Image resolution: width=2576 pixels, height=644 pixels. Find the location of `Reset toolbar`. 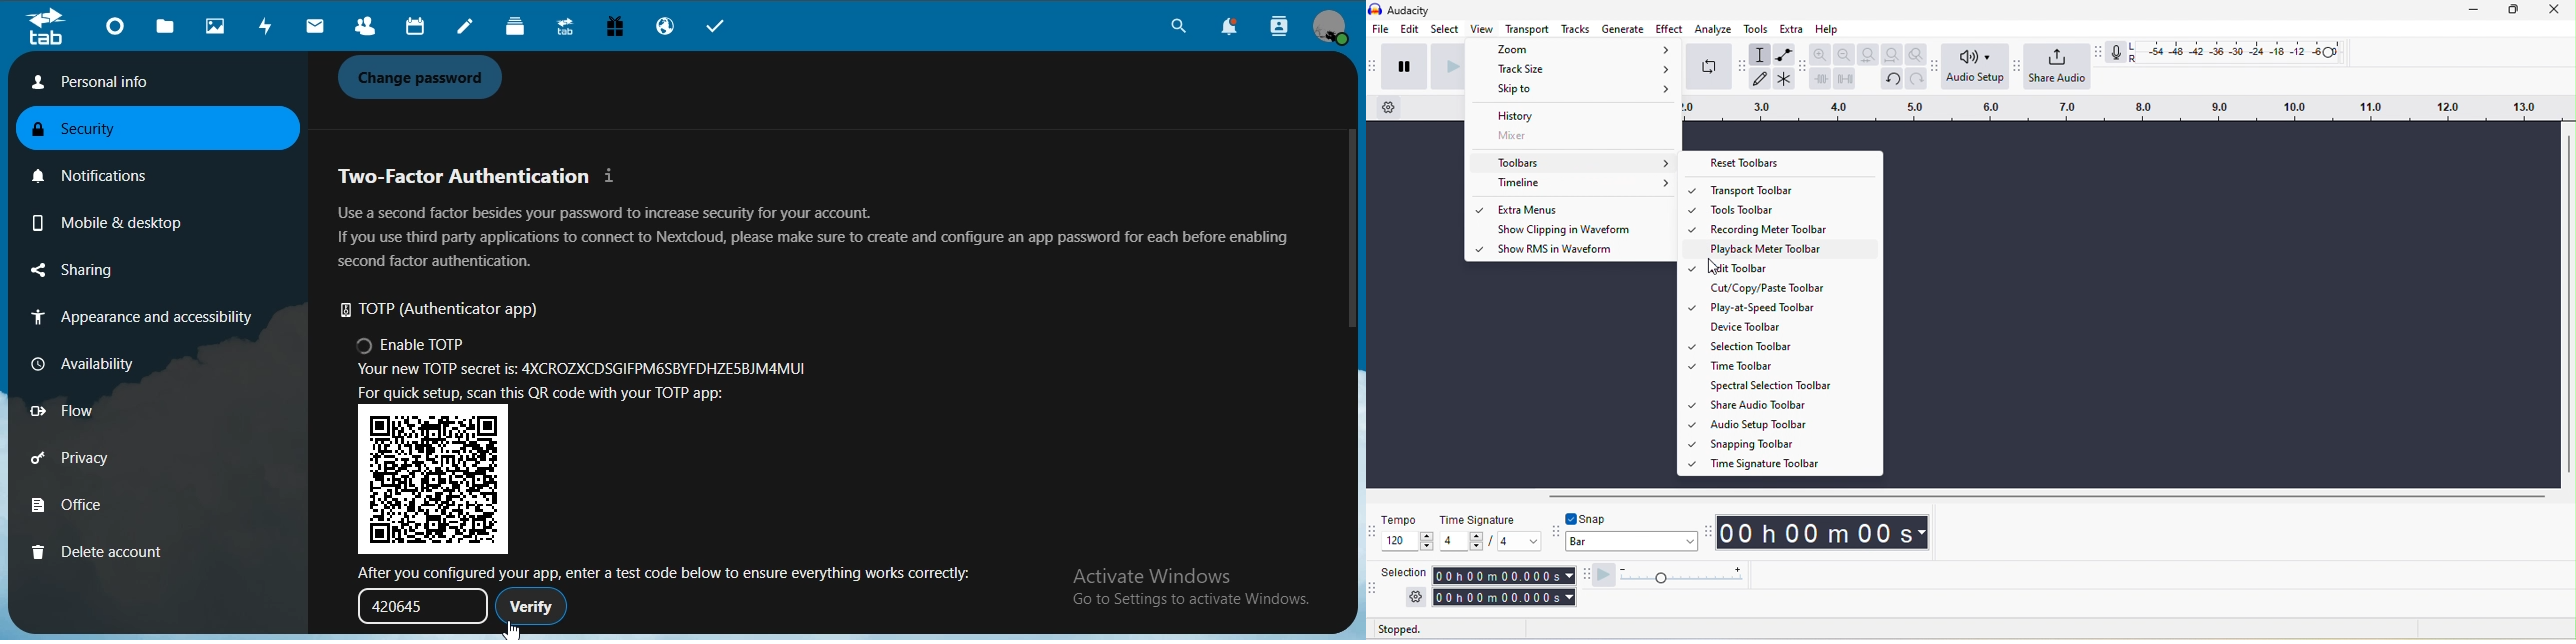

Reset toolbar is located at coordinates (1781, 163).